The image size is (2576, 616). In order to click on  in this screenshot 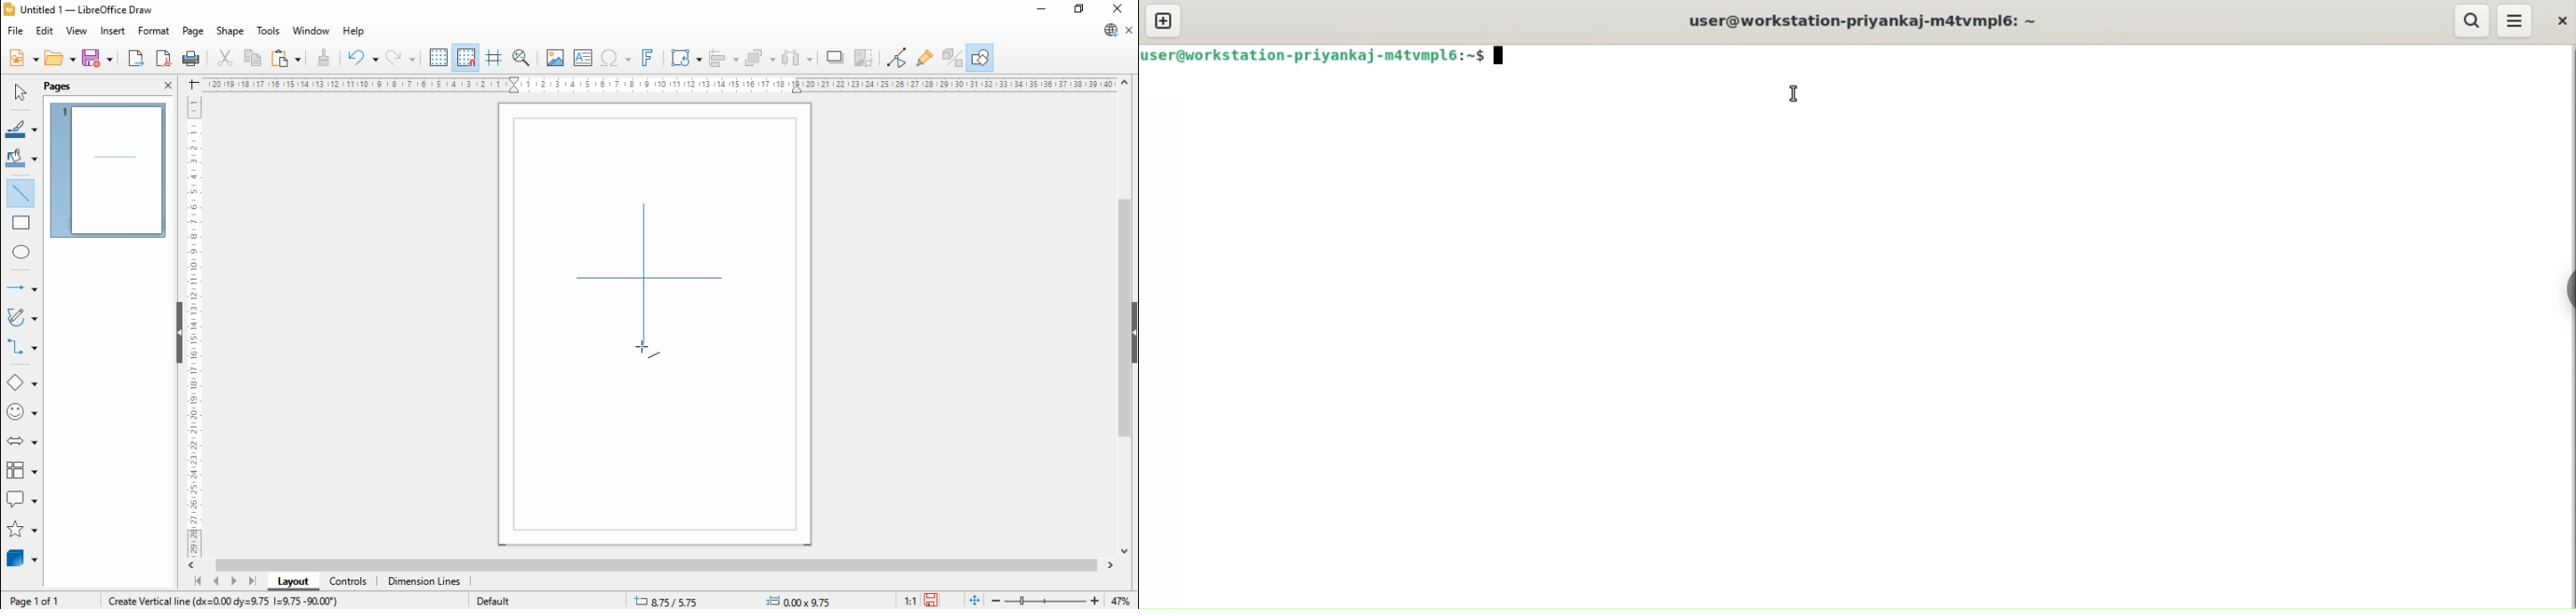, I will do `click(227, 599)`.